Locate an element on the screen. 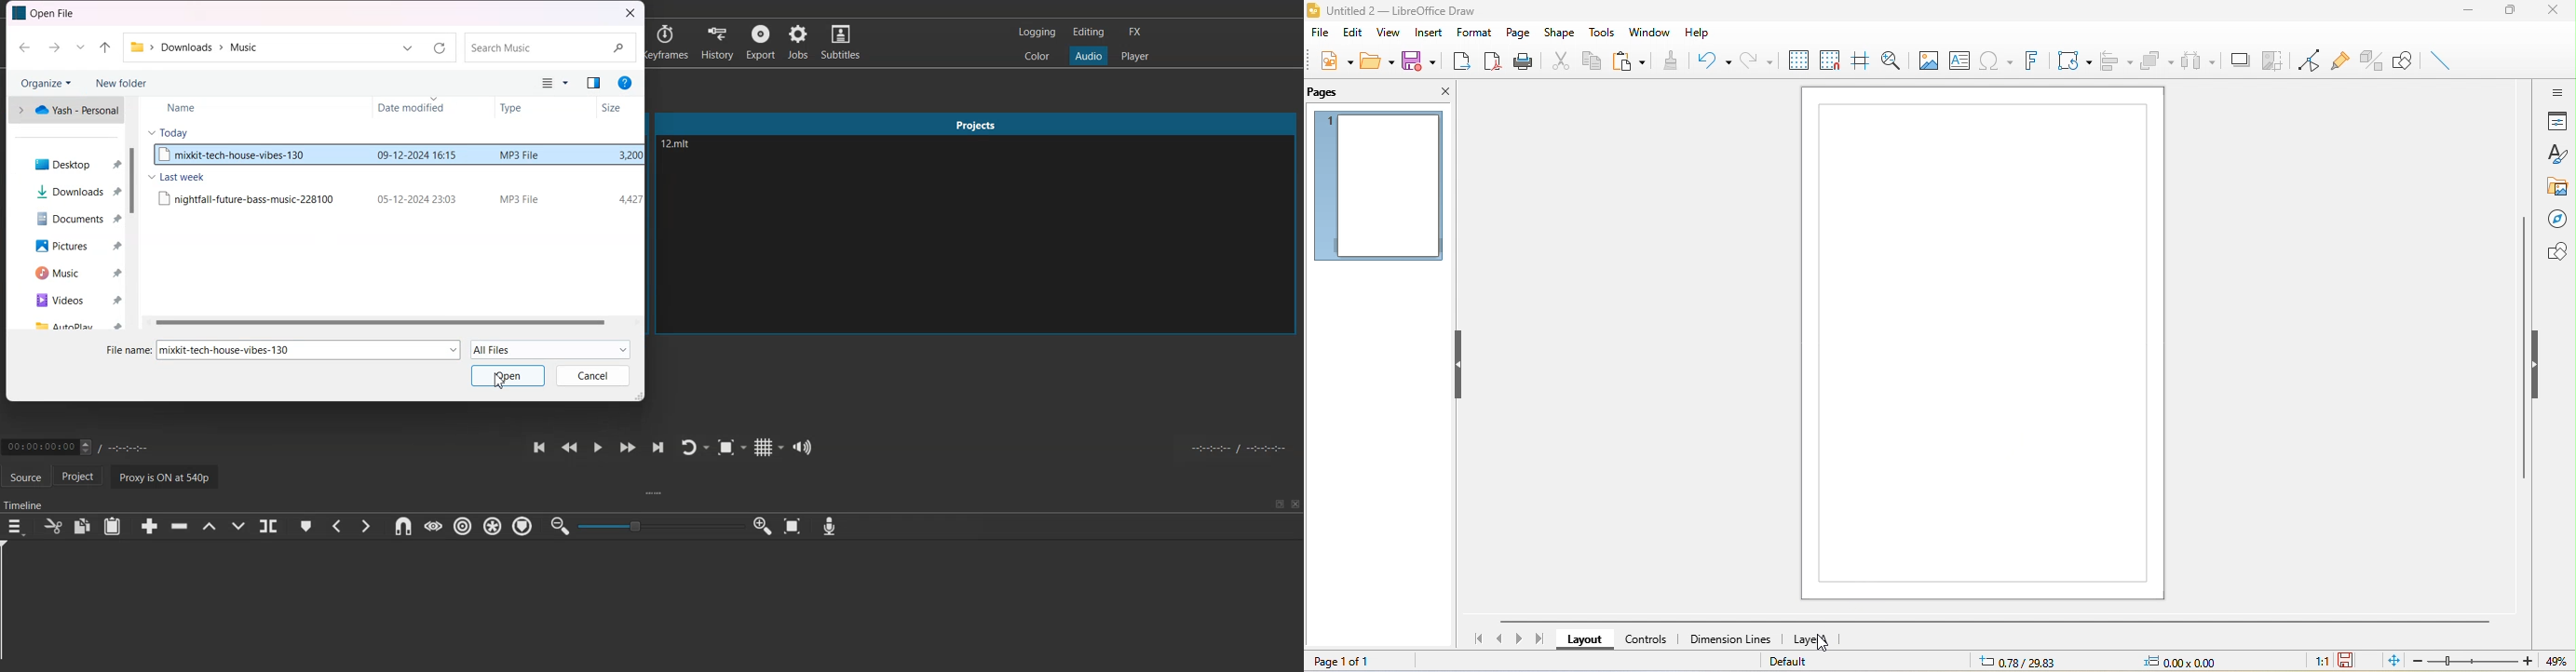 This screenshot has height=672, width=2576. Paste is located at coordinates (112, 526).